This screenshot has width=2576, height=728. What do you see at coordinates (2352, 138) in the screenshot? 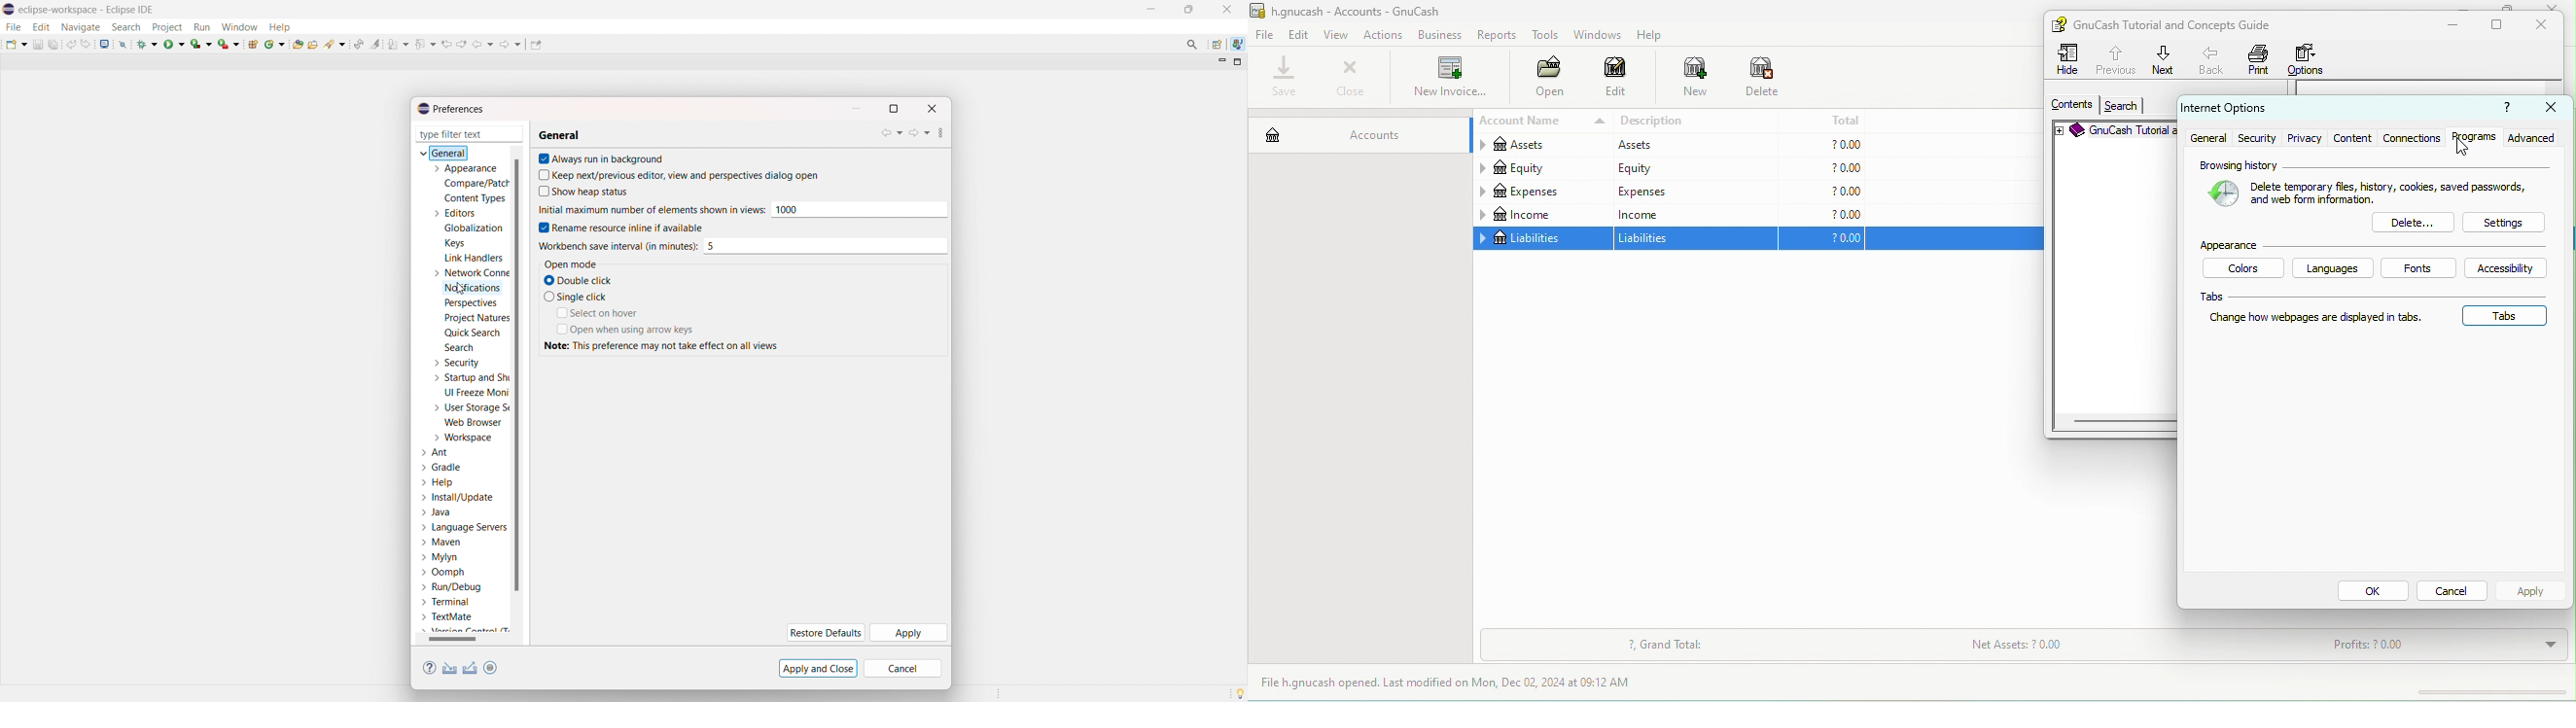
I see `content` at bounding box center [2352, 138].